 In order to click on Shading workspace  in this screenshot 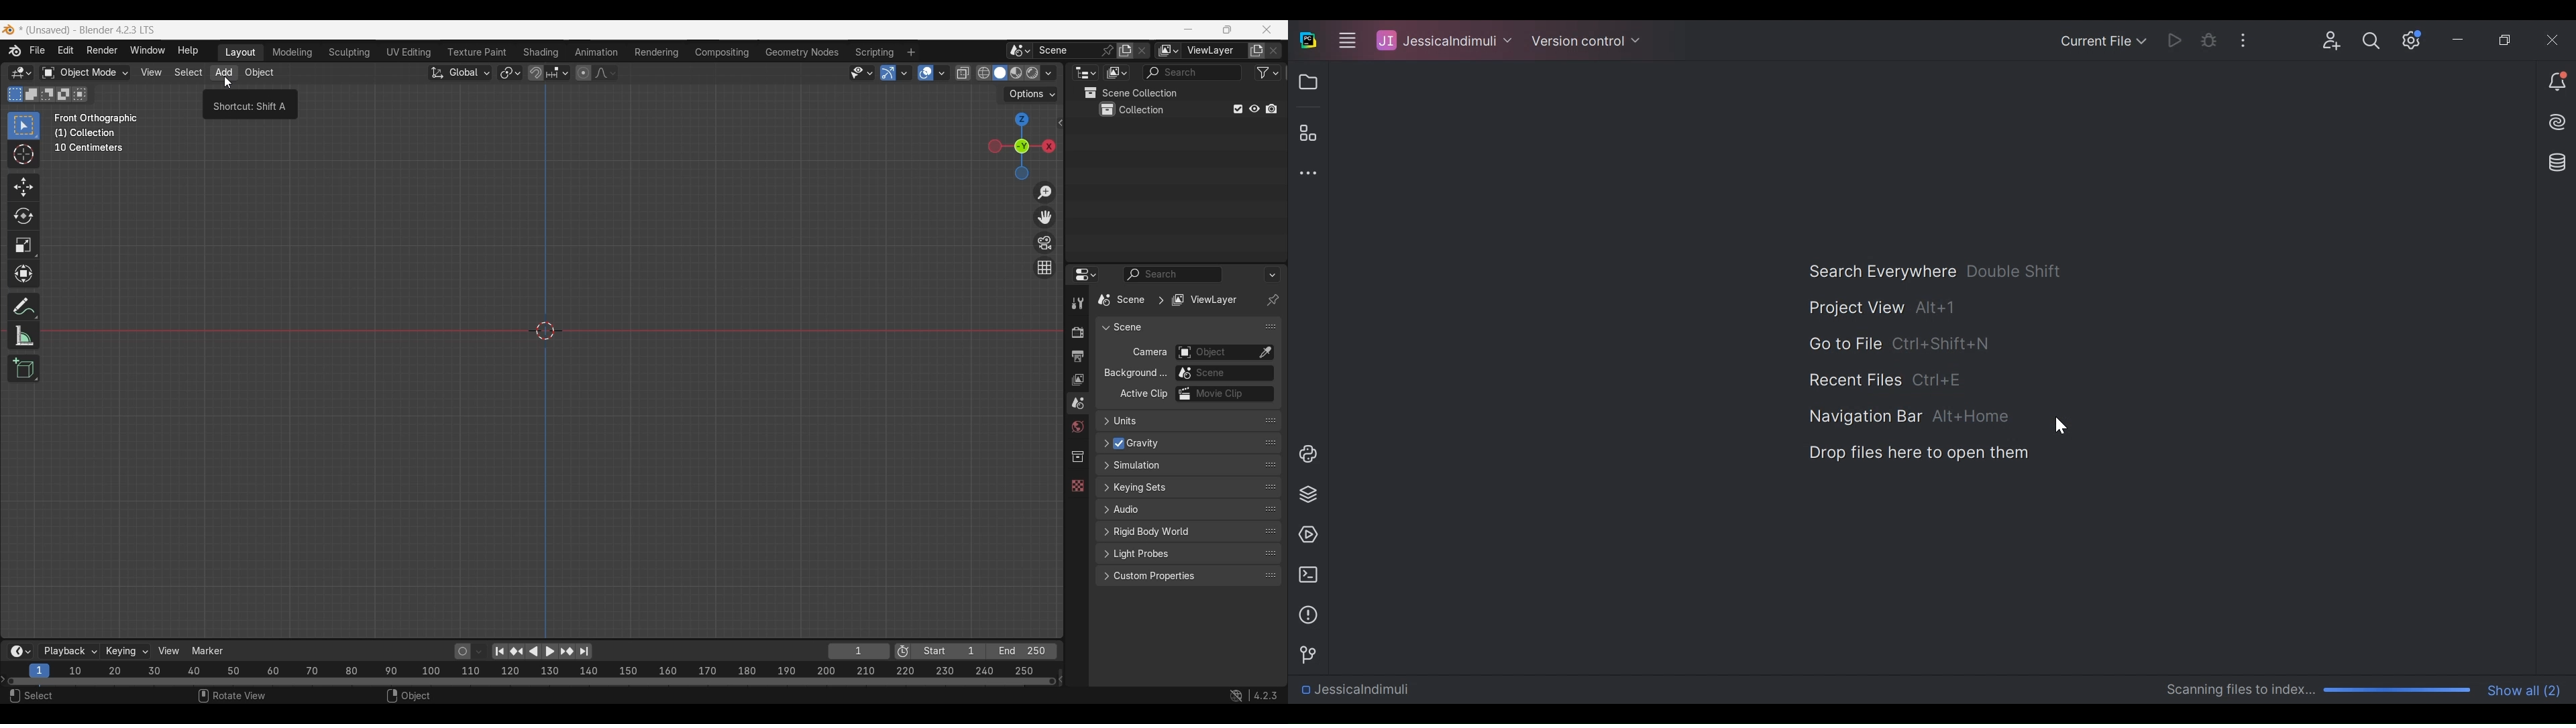, I will do `click(542, 52)`.